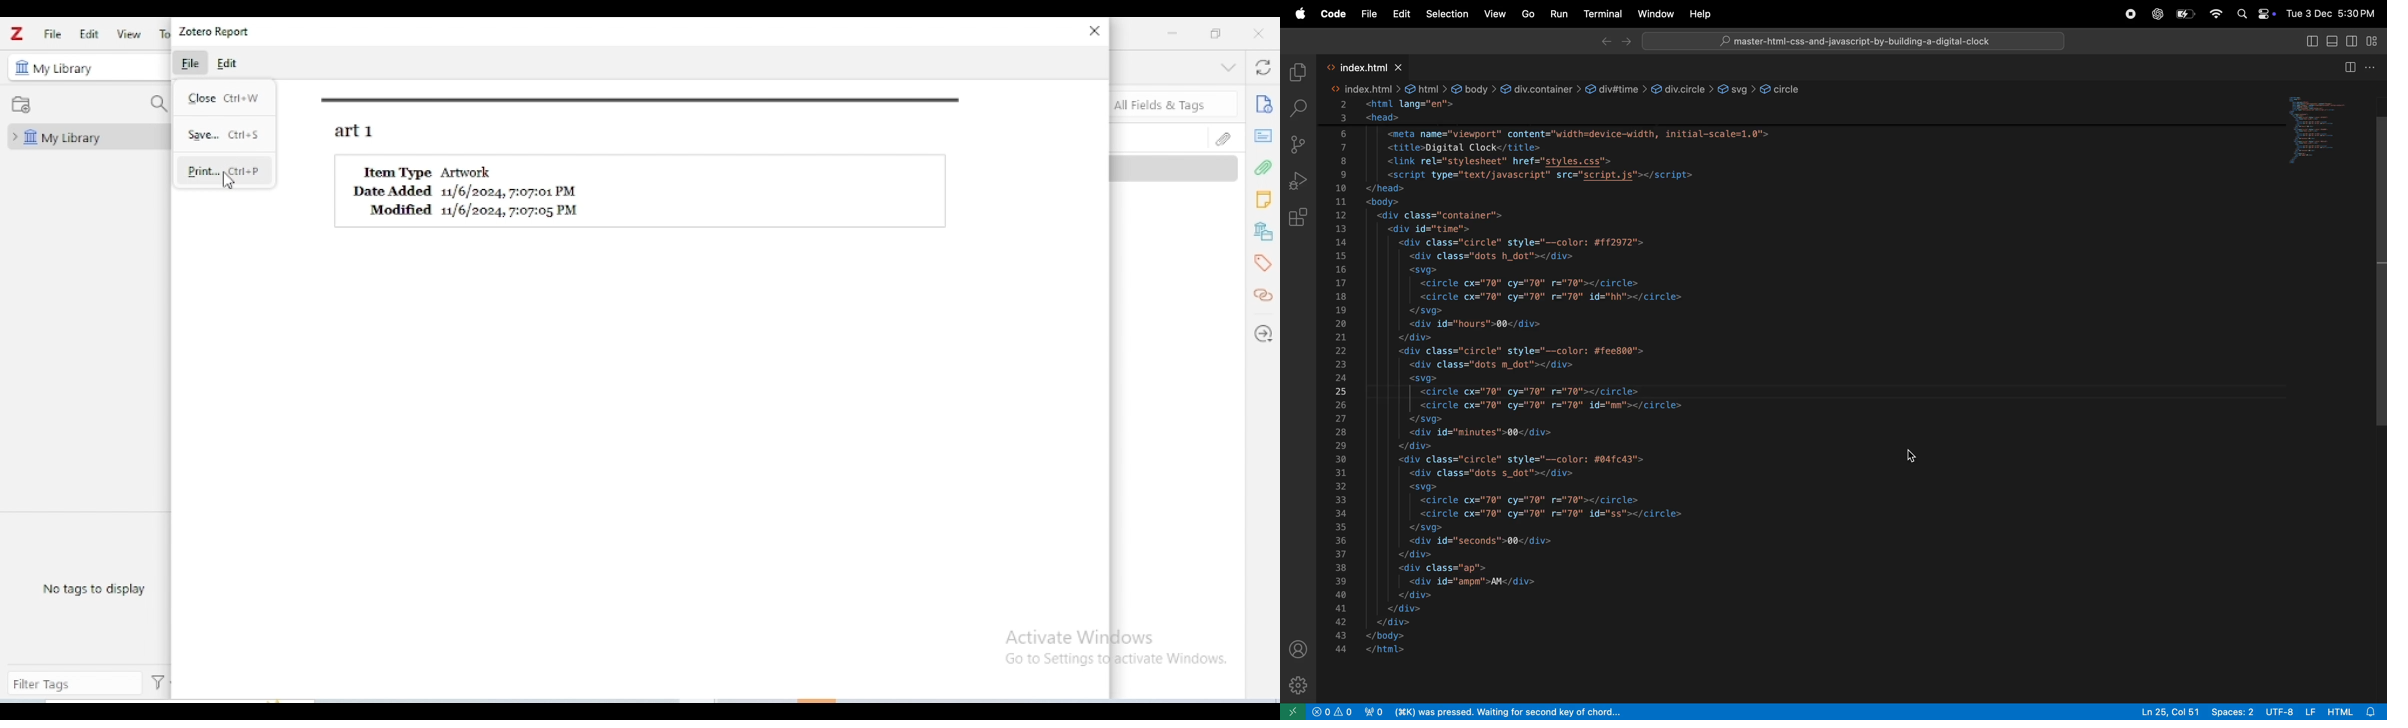  I want to click on HTML Alert, so click(2356, 711).